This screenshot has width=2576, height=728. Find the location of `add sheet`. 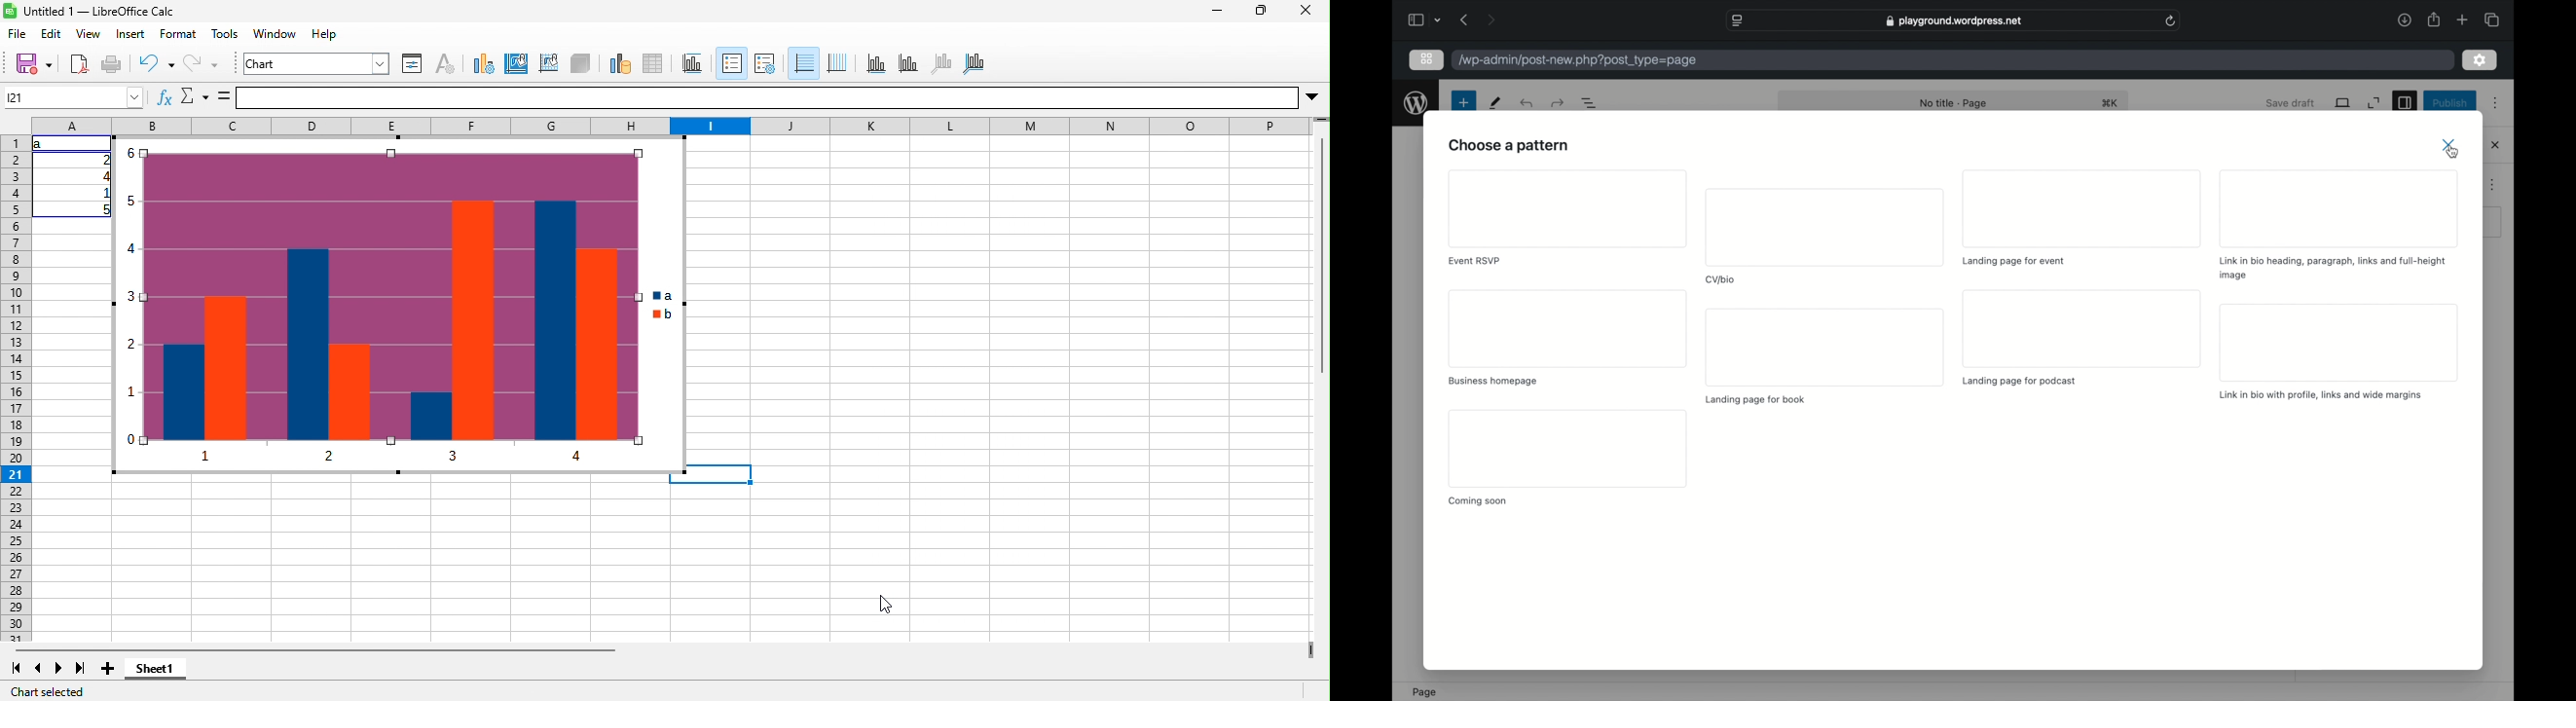

add sheet is located at coordinates (108, 668).